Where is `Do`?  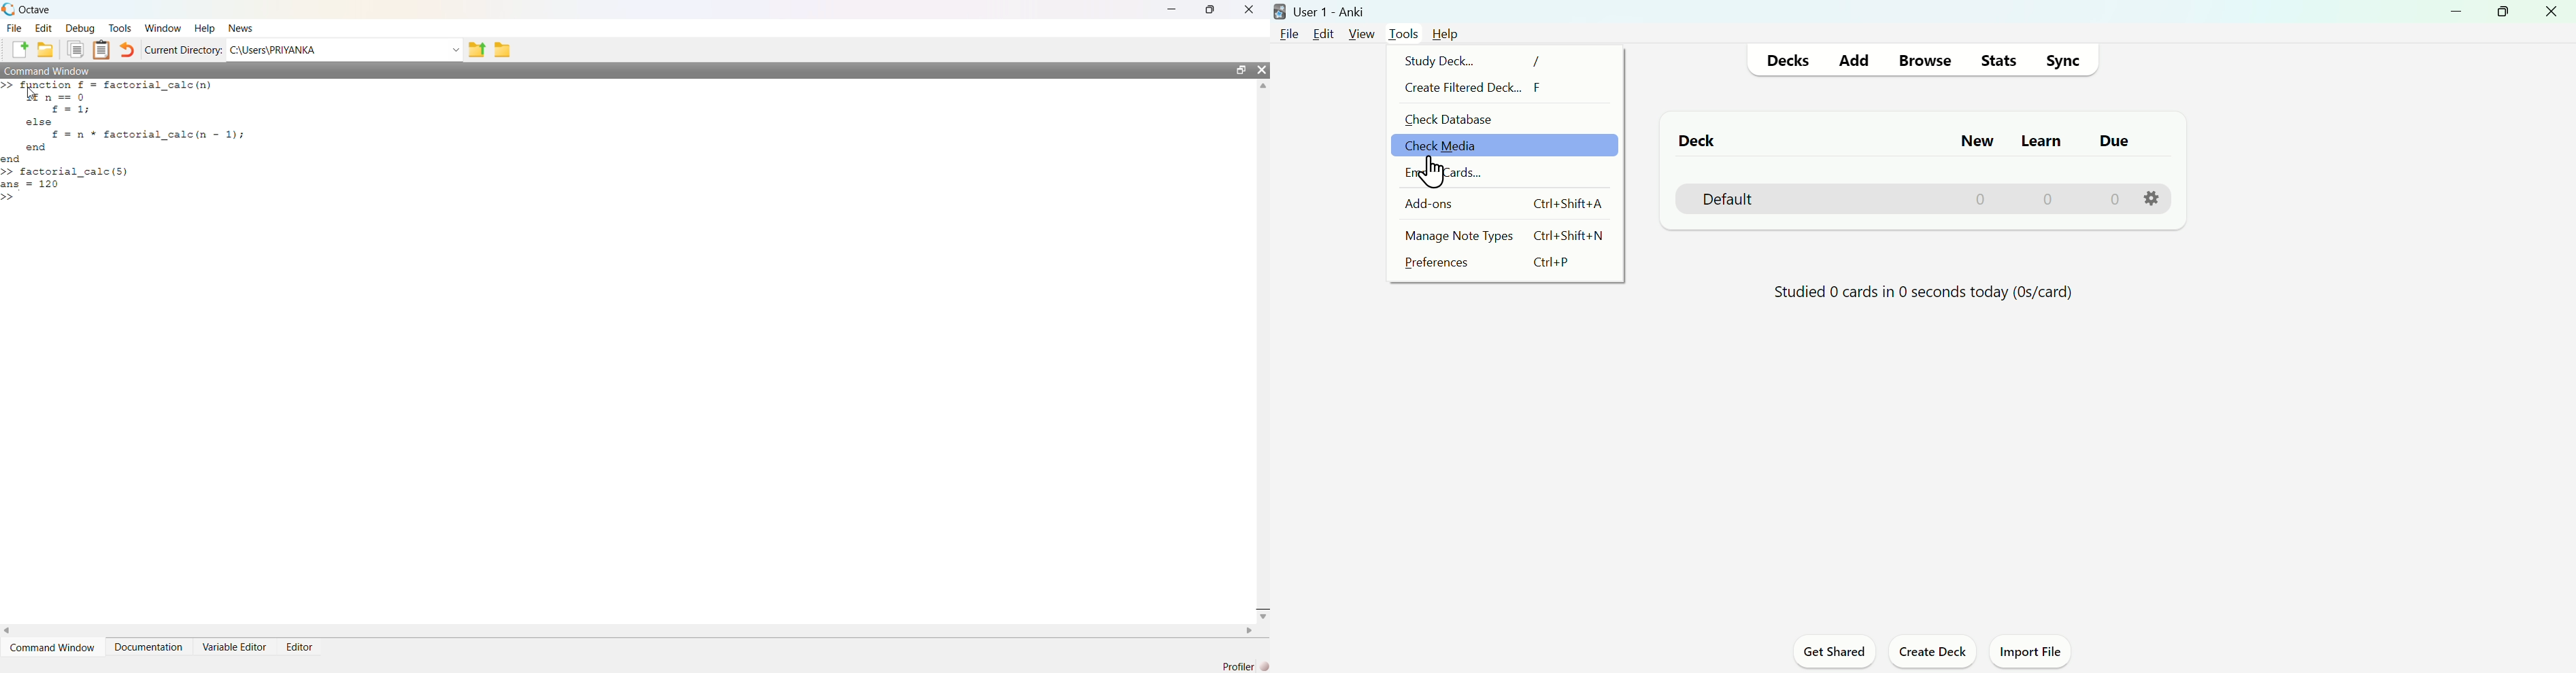
Do is located at coordinates (2115, 142).